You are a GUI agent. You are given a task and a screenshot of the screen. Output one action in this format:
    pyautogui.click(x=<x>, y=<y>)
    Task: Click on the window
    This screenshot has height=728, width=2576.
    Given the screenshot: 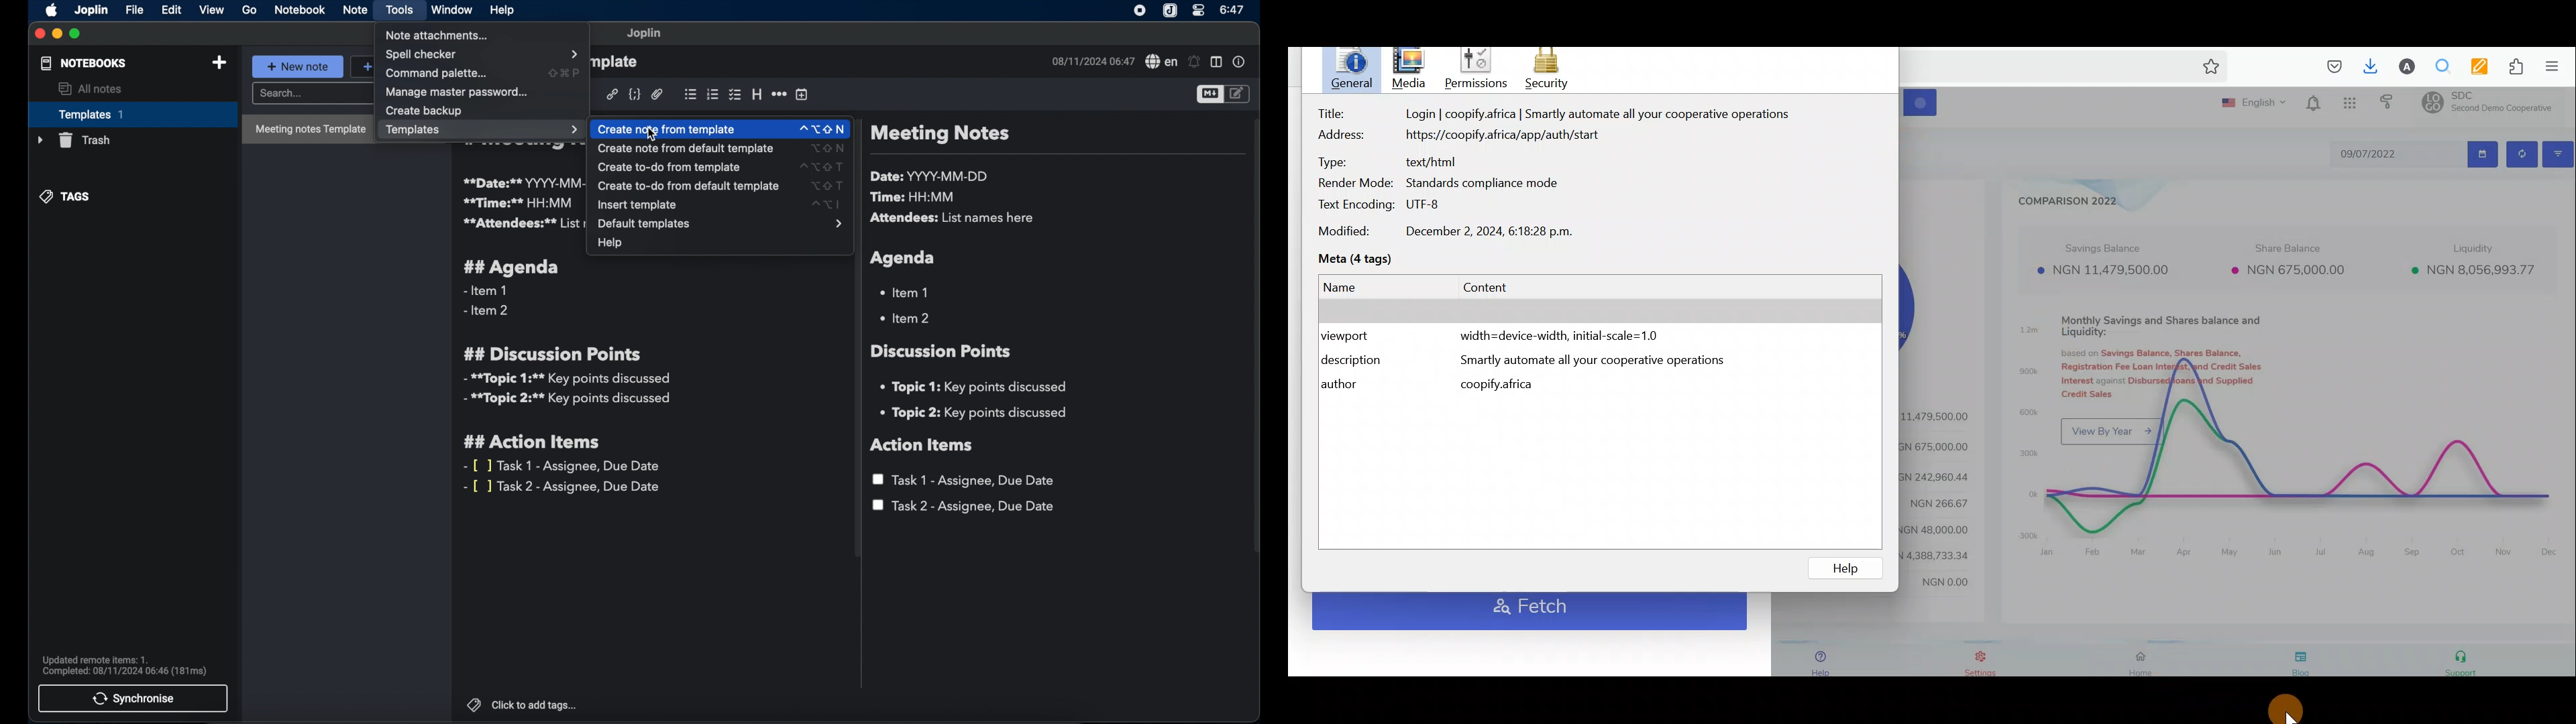 What is the action you would take?
    pyautogui.click(x=452, y=11)
    